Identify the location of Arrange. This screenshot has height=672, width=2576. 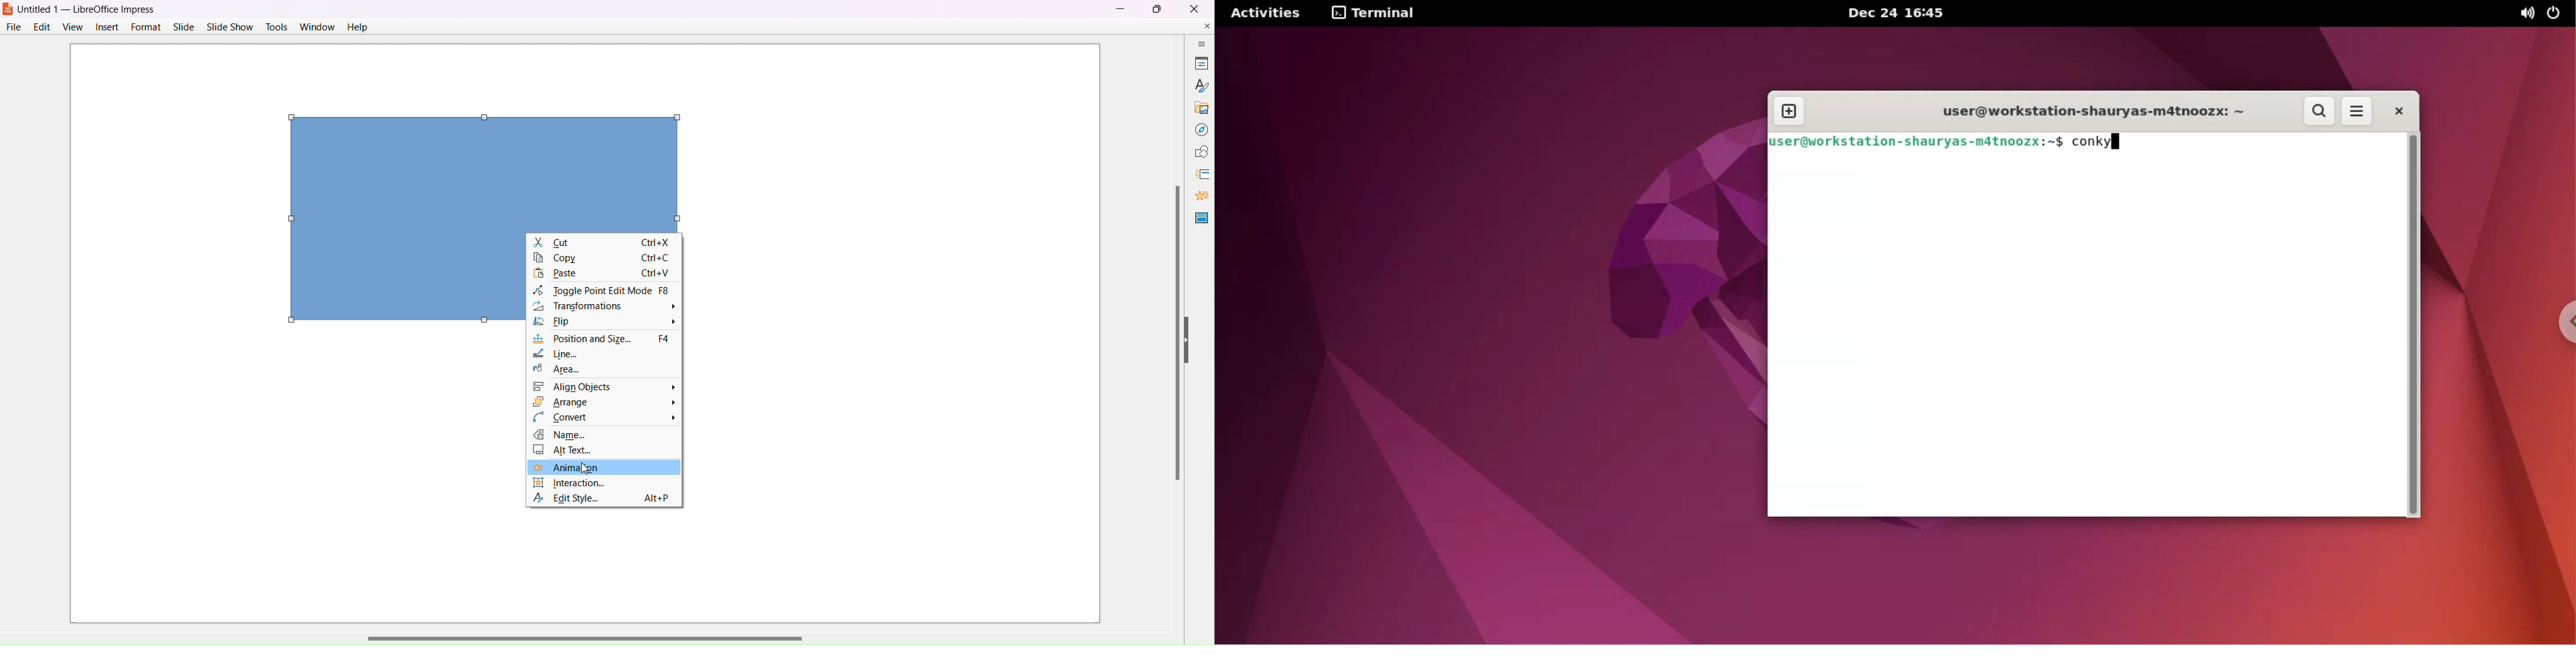
(606, 402).